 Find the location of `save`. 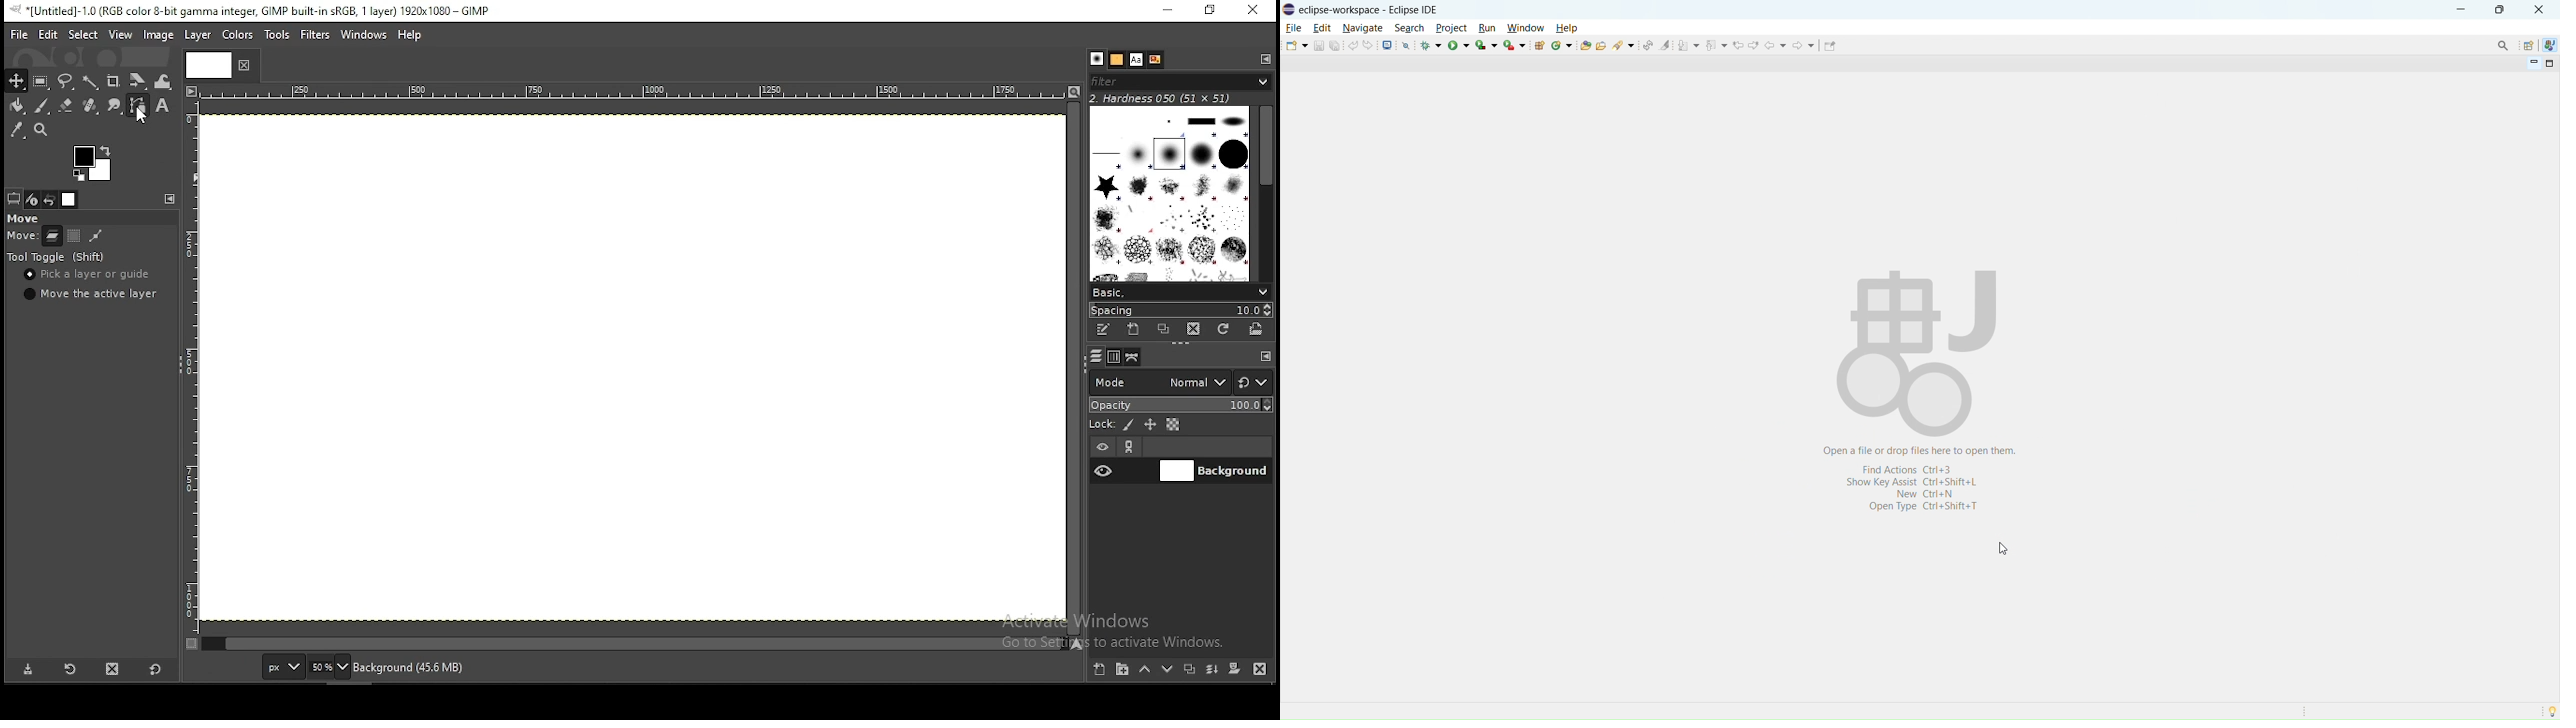

save is located at coordinates (1318, 46).